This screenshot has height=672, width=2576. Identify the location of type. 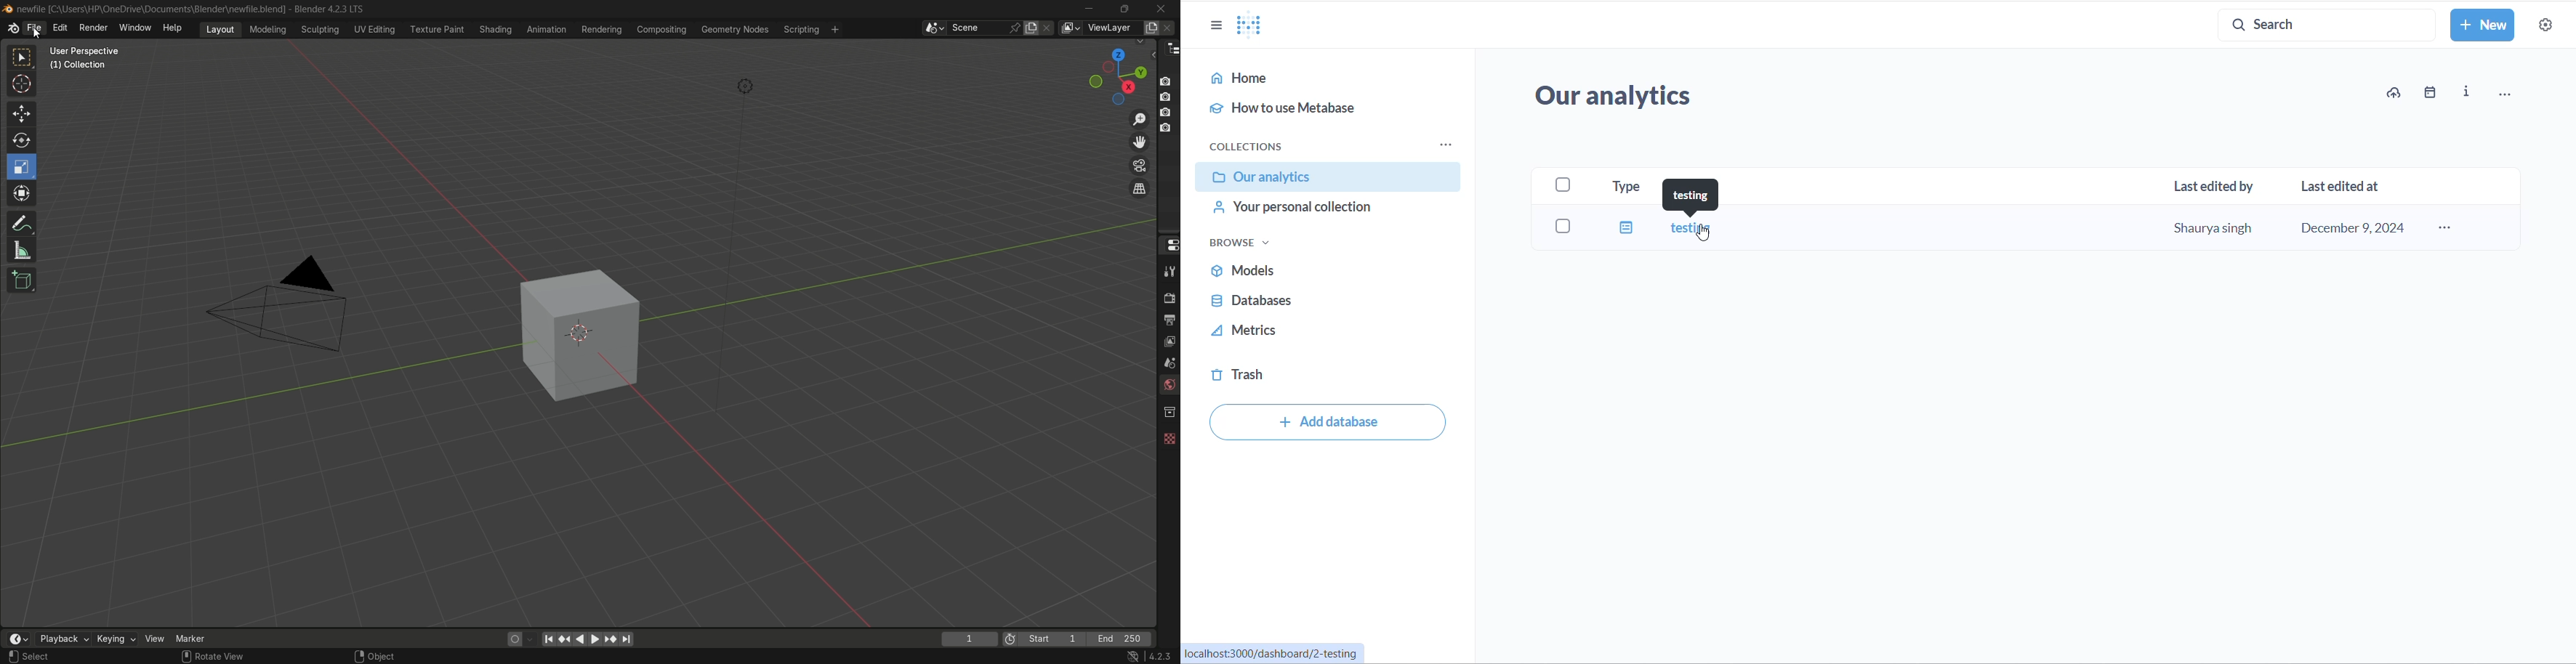
(1629, 187).